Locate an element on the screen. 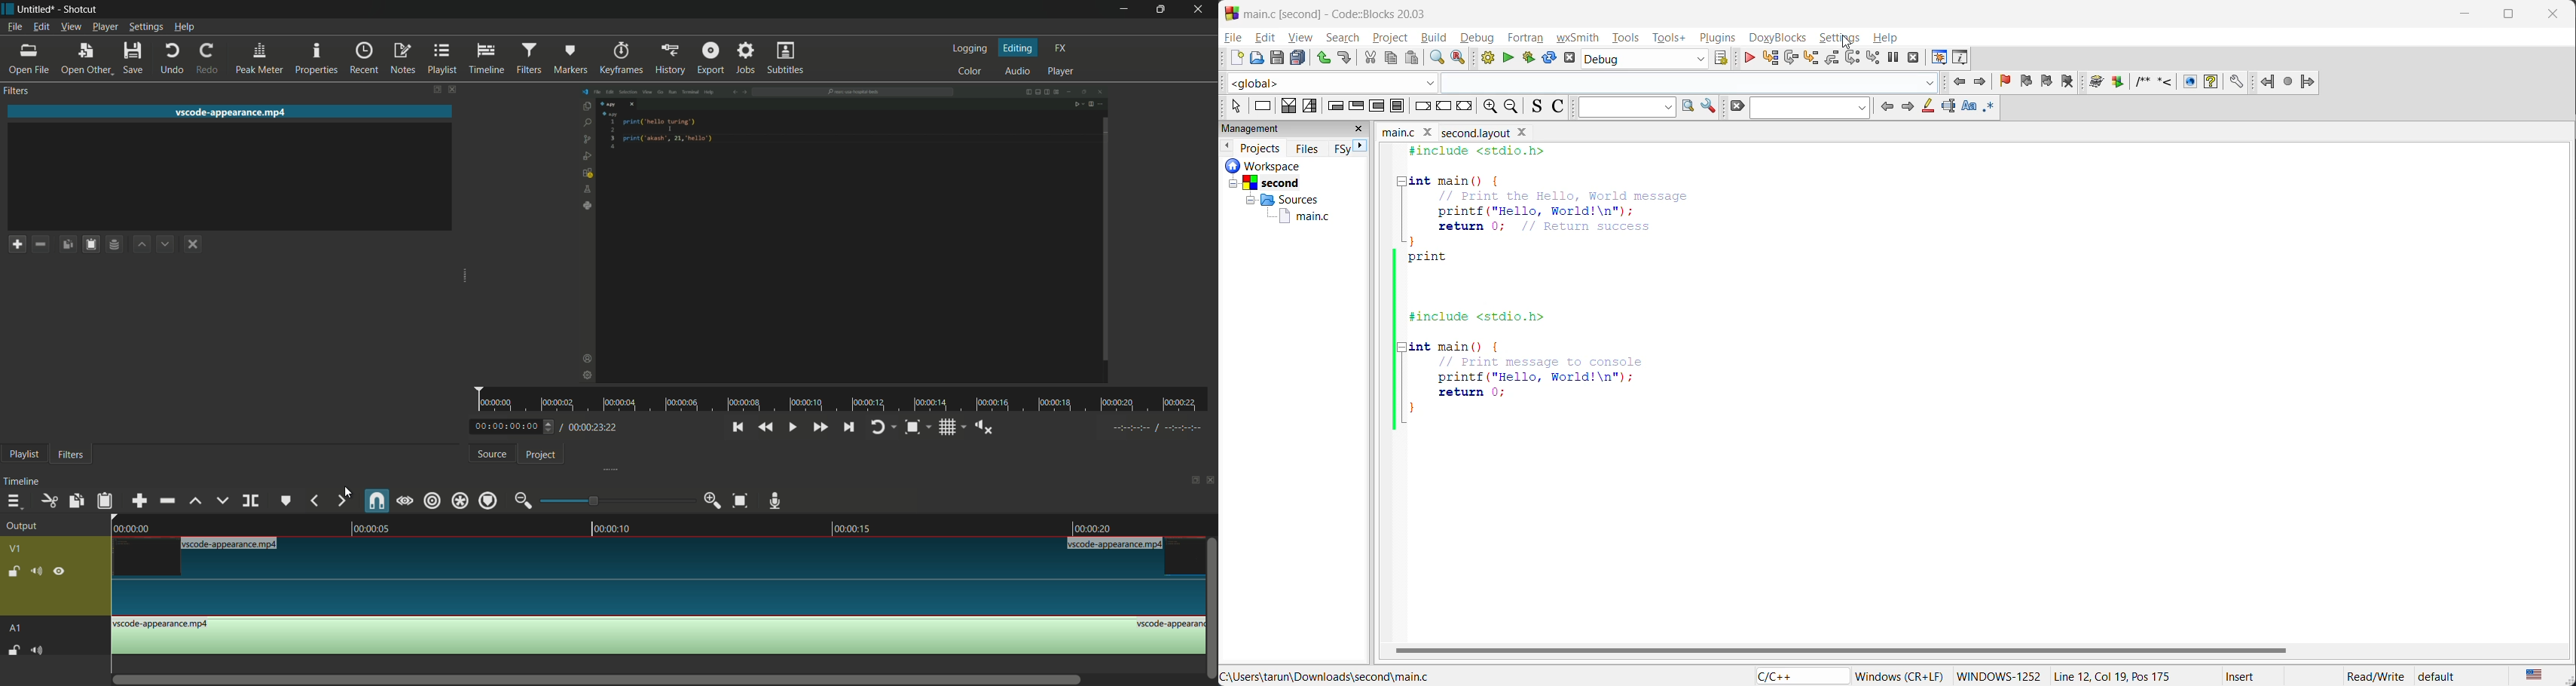 The height and width of the screenshot is (700, 2576). toggle grid is located at coordinates (947, 427).